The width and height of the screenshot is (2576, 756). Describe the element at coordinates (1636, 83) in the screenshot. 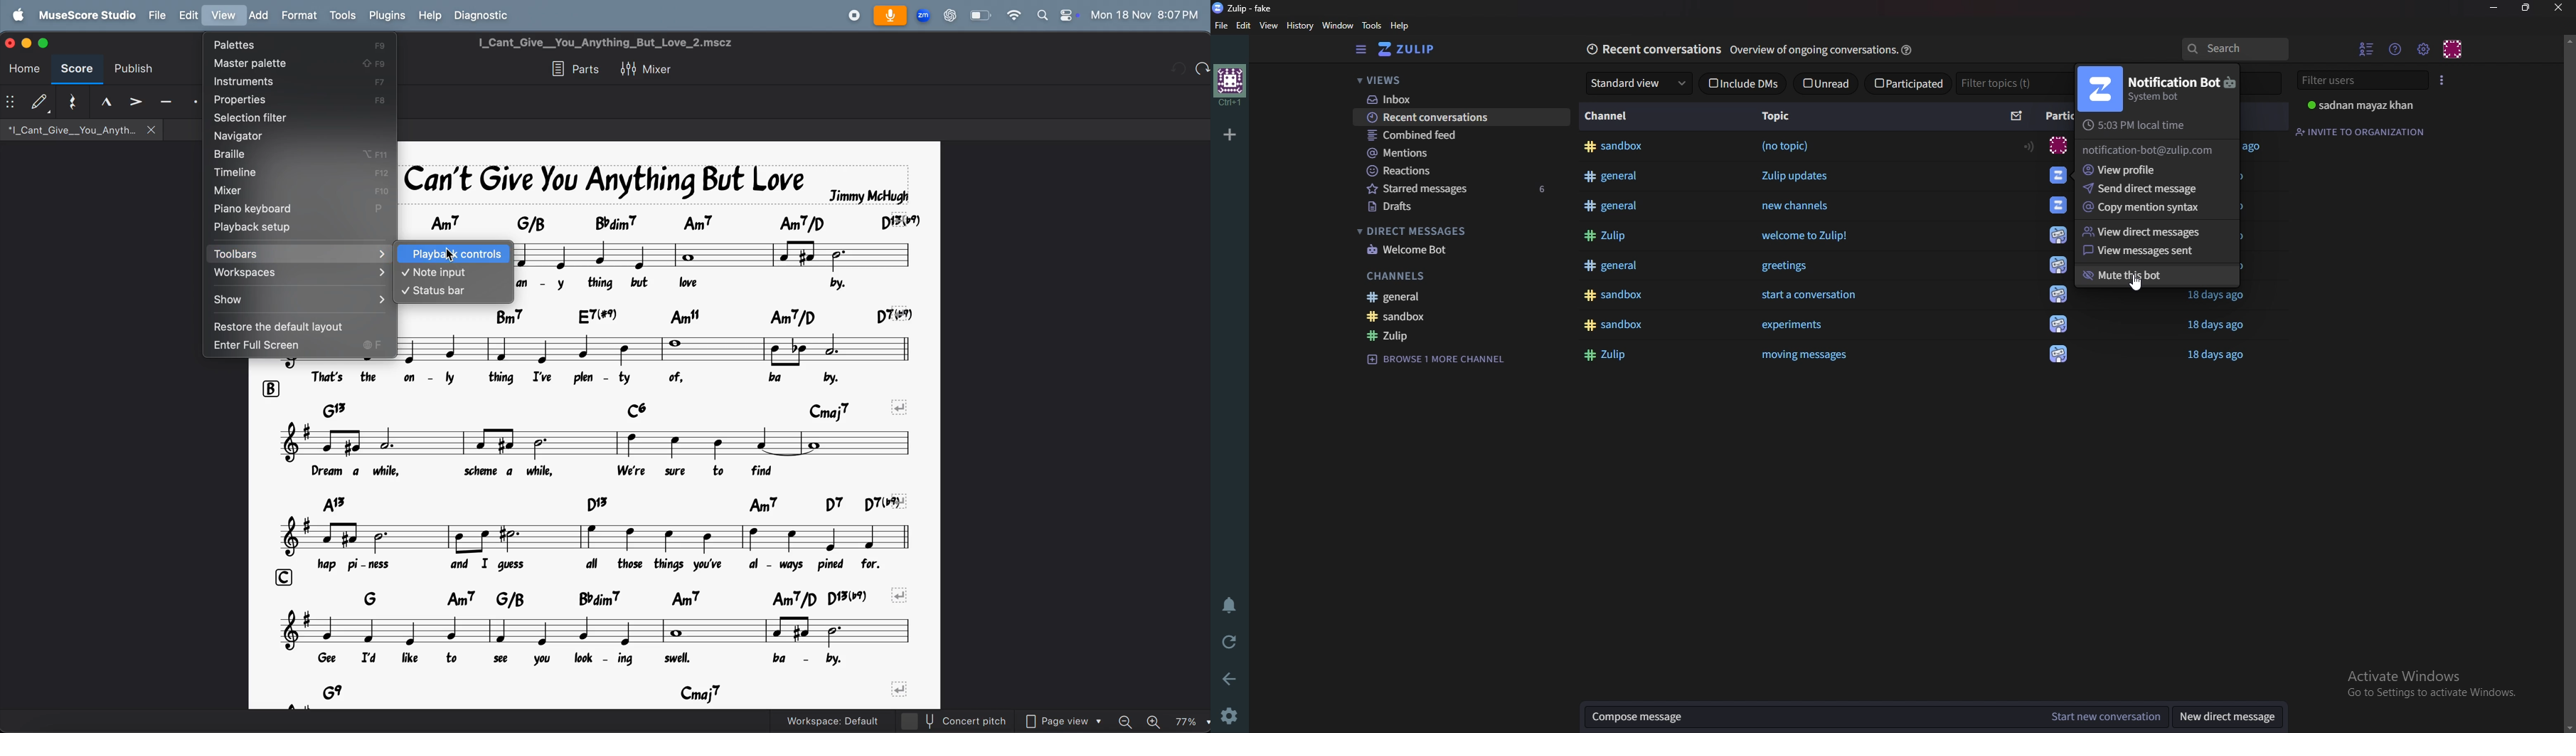

I see `Standard view` at that location.